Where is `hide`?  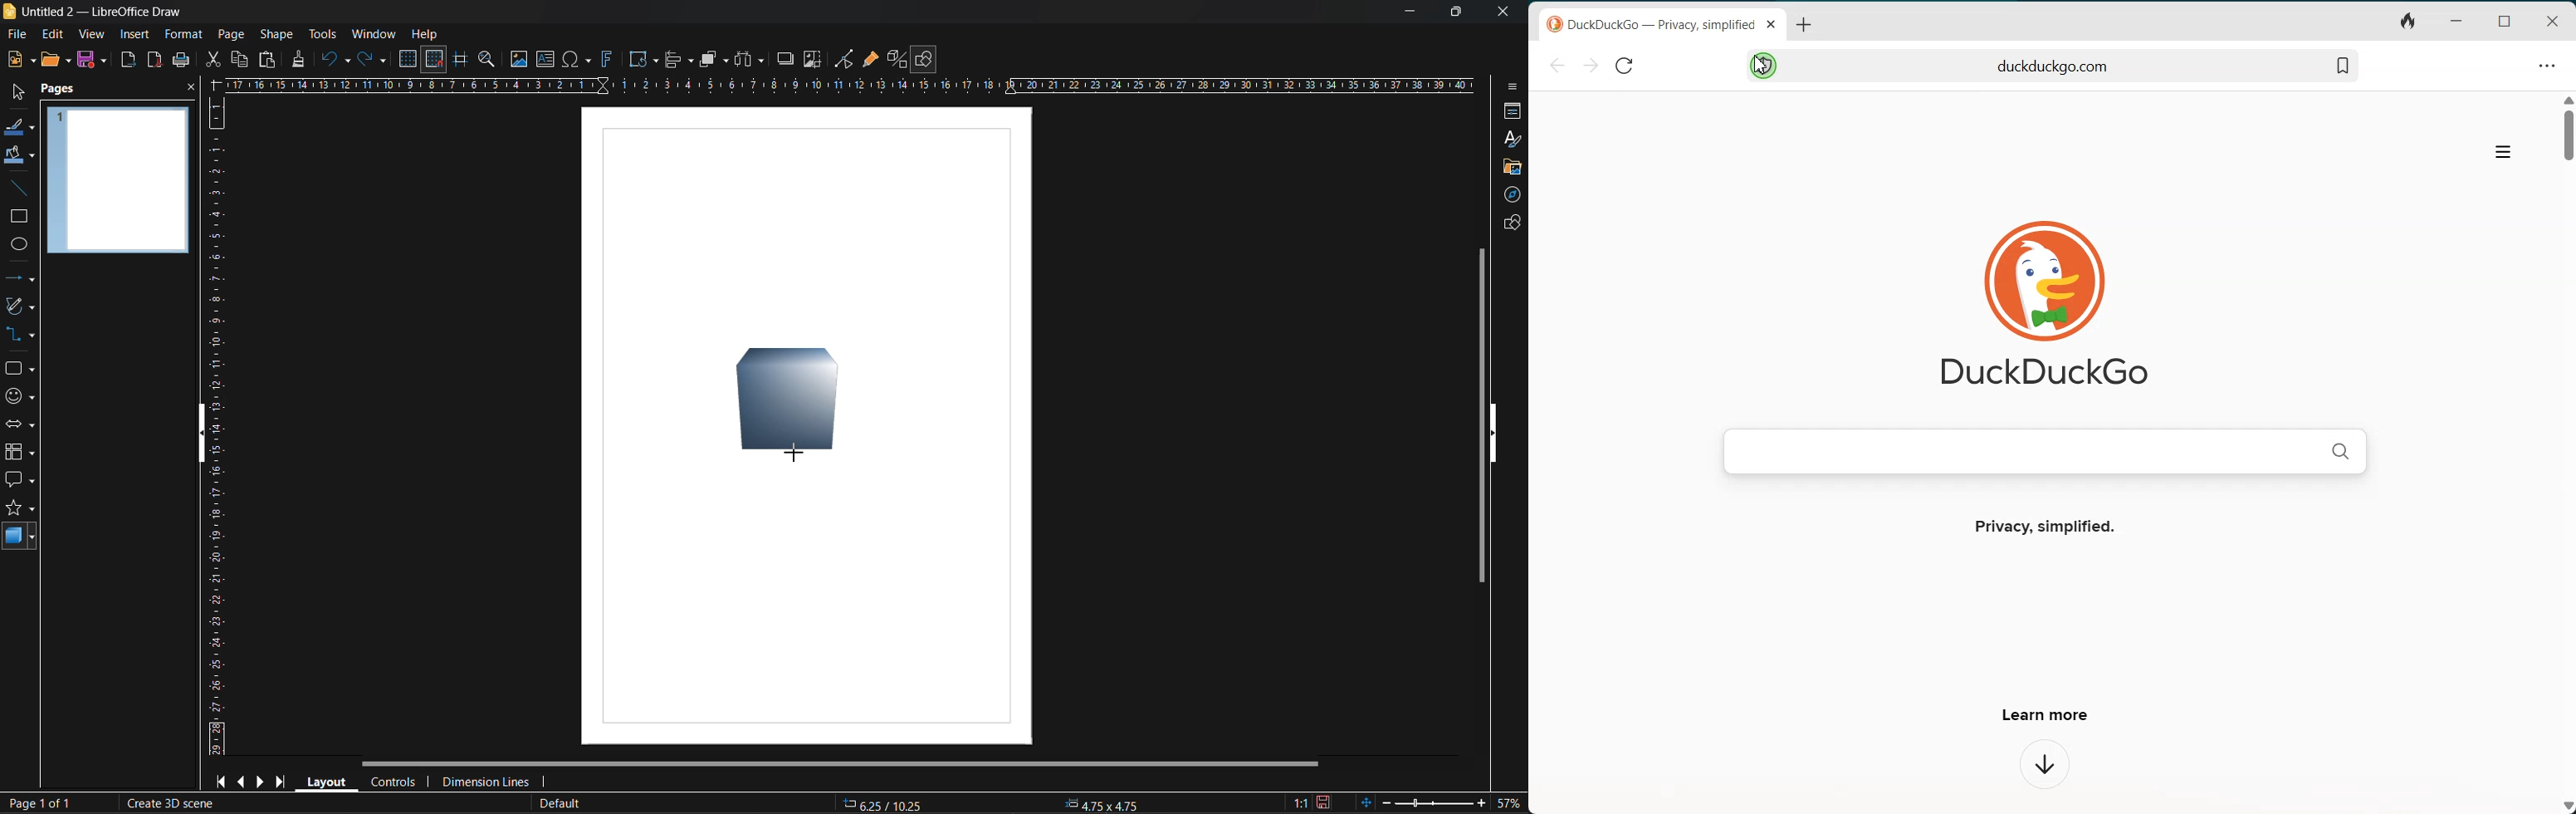 hide is located at coordinates (1493, 432).